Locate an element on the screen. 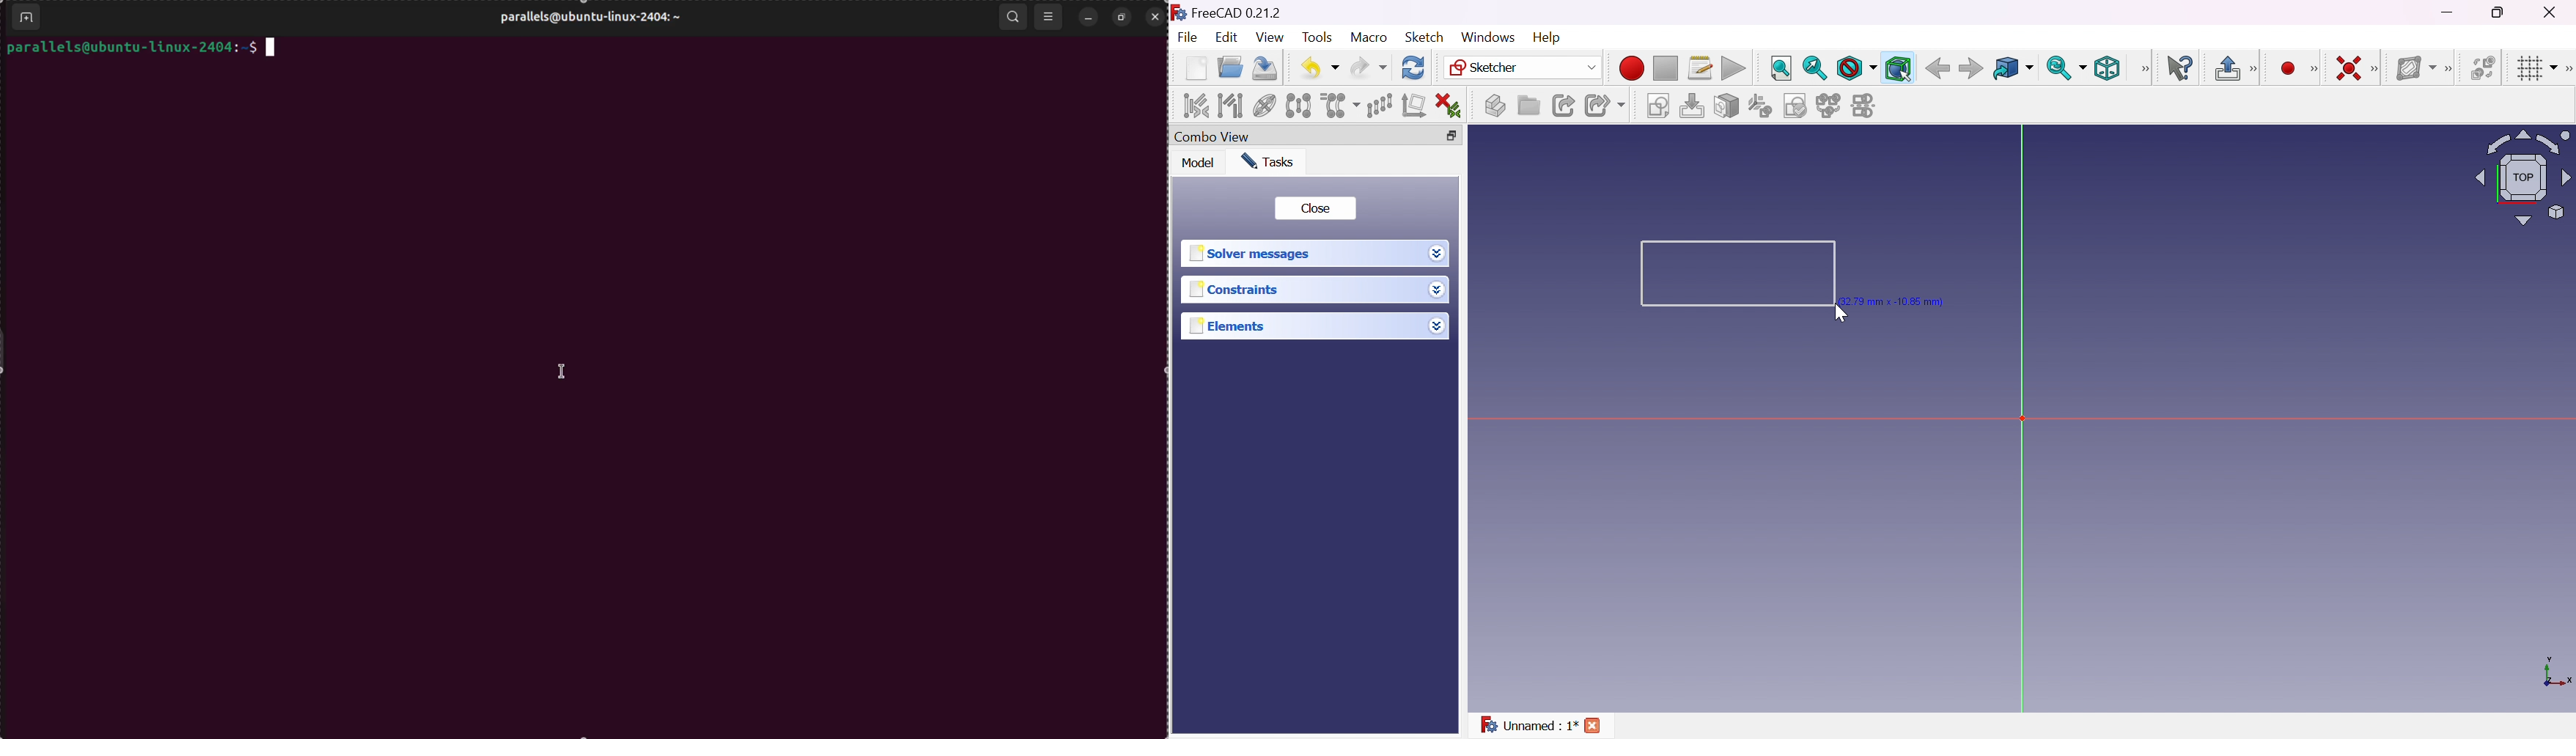 This screenshot has width=2576, height=756. cursor is located at coordinates (563, 372).